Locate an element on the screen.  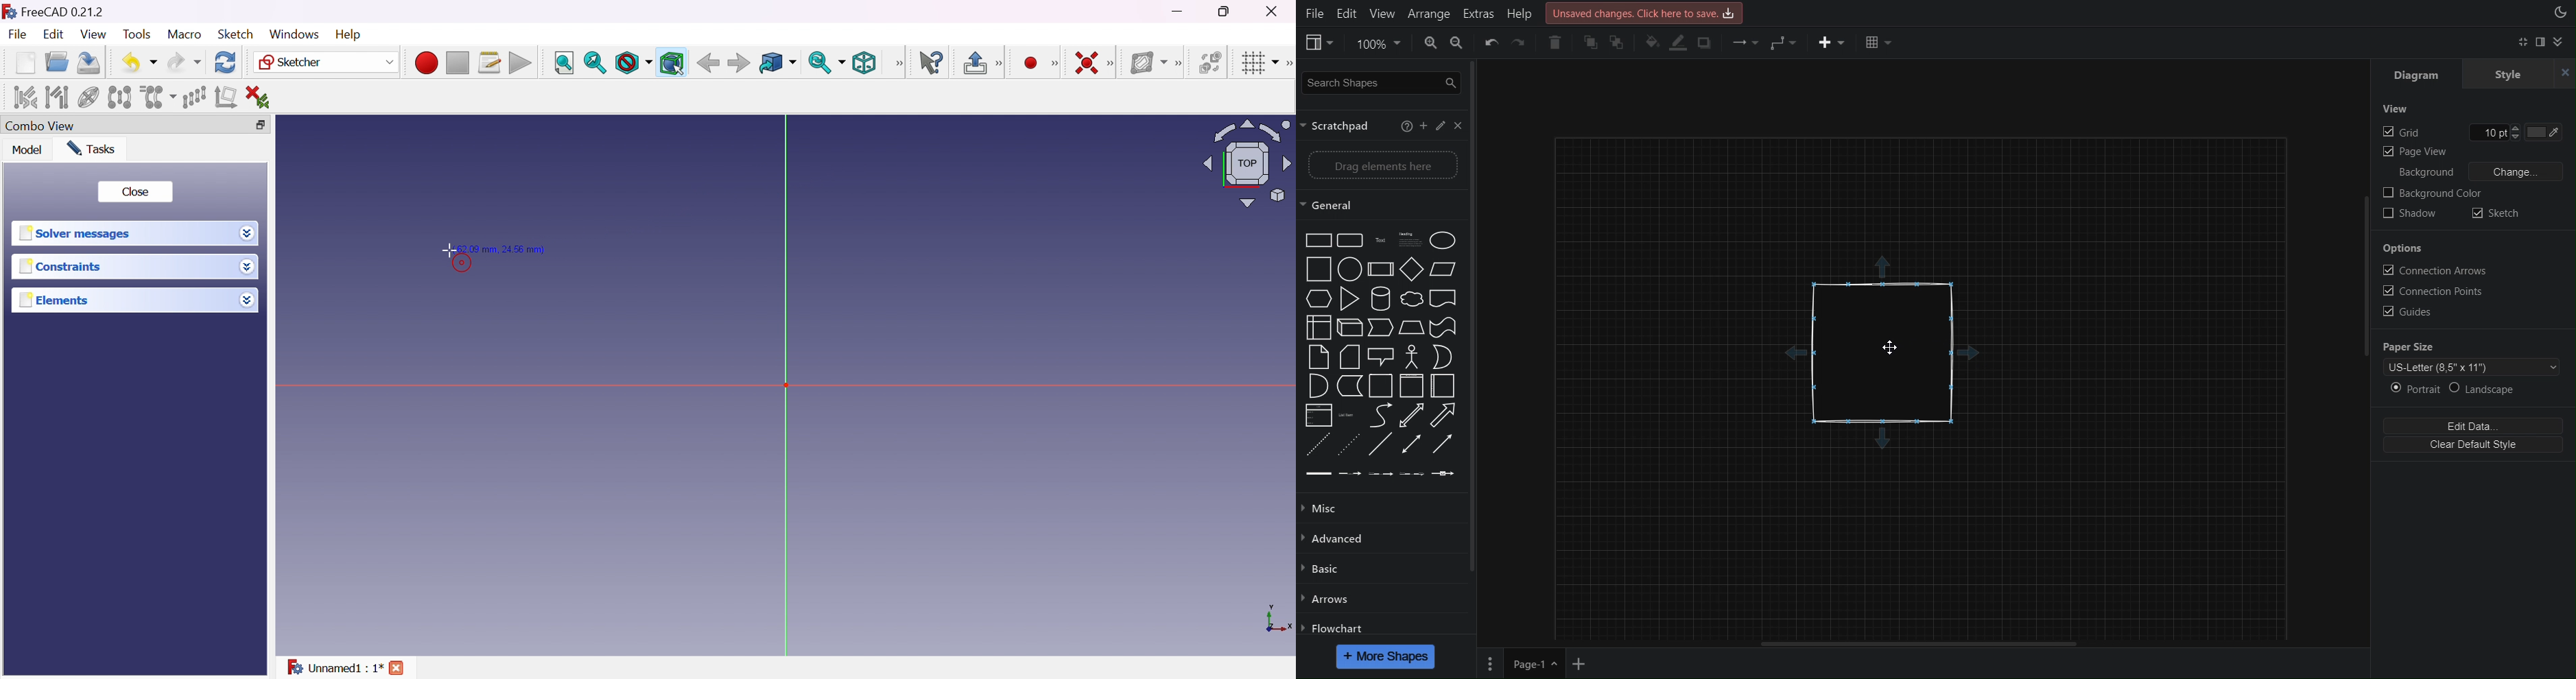
Sketch is located at coordinates (235, 34).